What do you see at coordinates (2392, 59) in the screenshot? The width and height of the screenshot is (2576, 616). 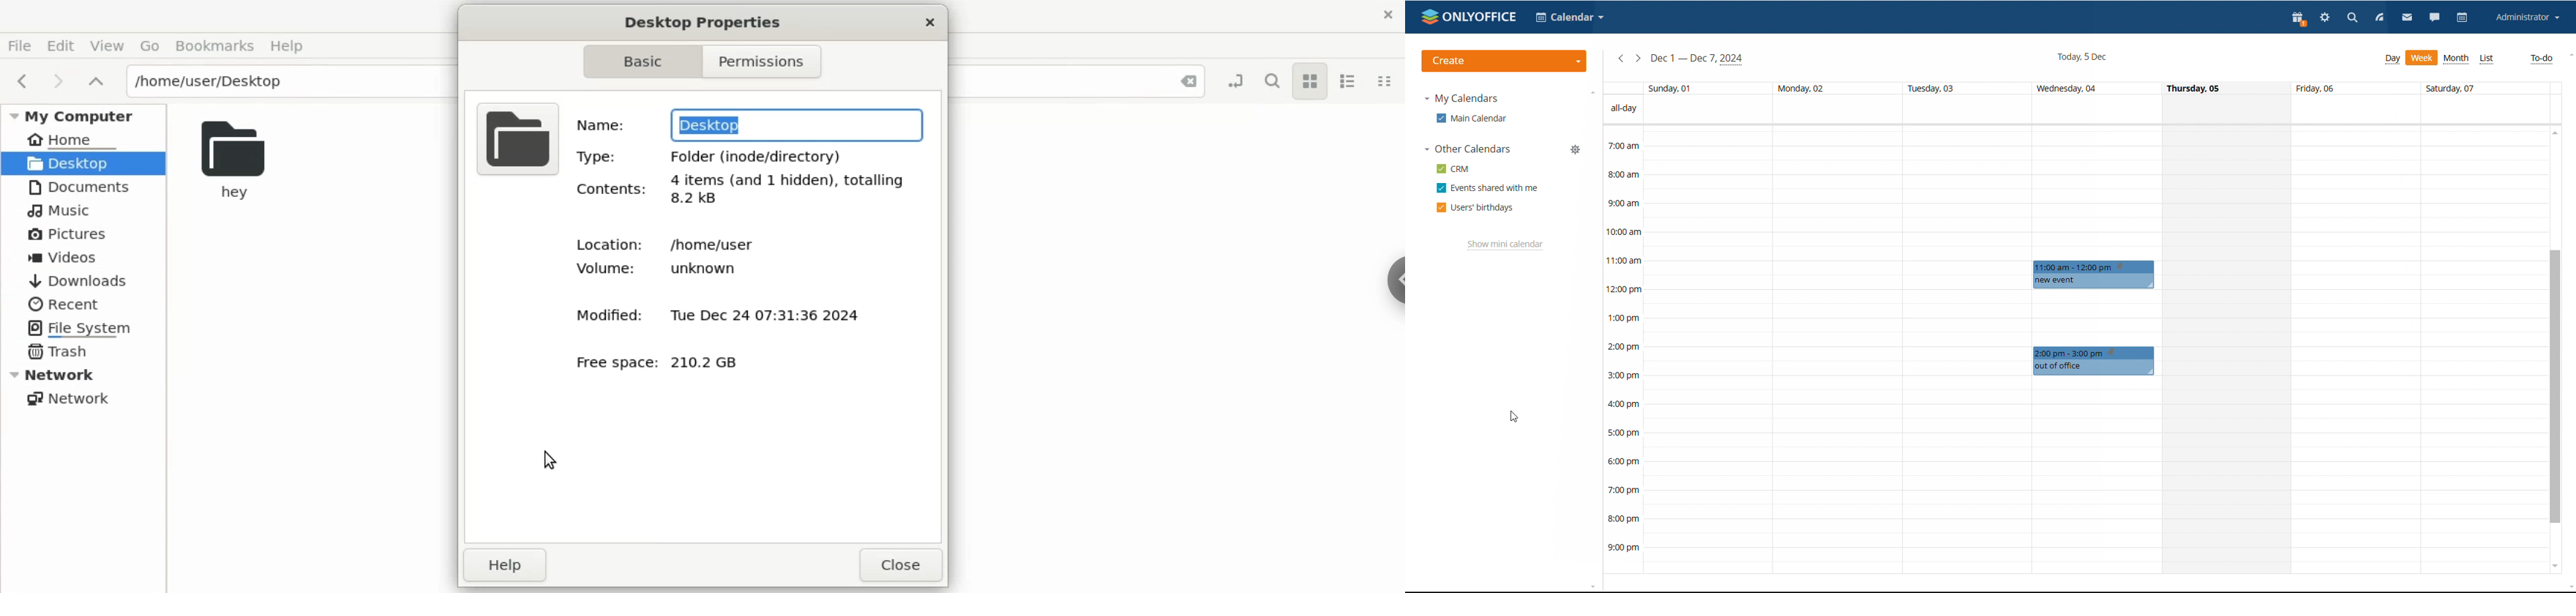 I see `day view` at bounding box center [2392, 59].